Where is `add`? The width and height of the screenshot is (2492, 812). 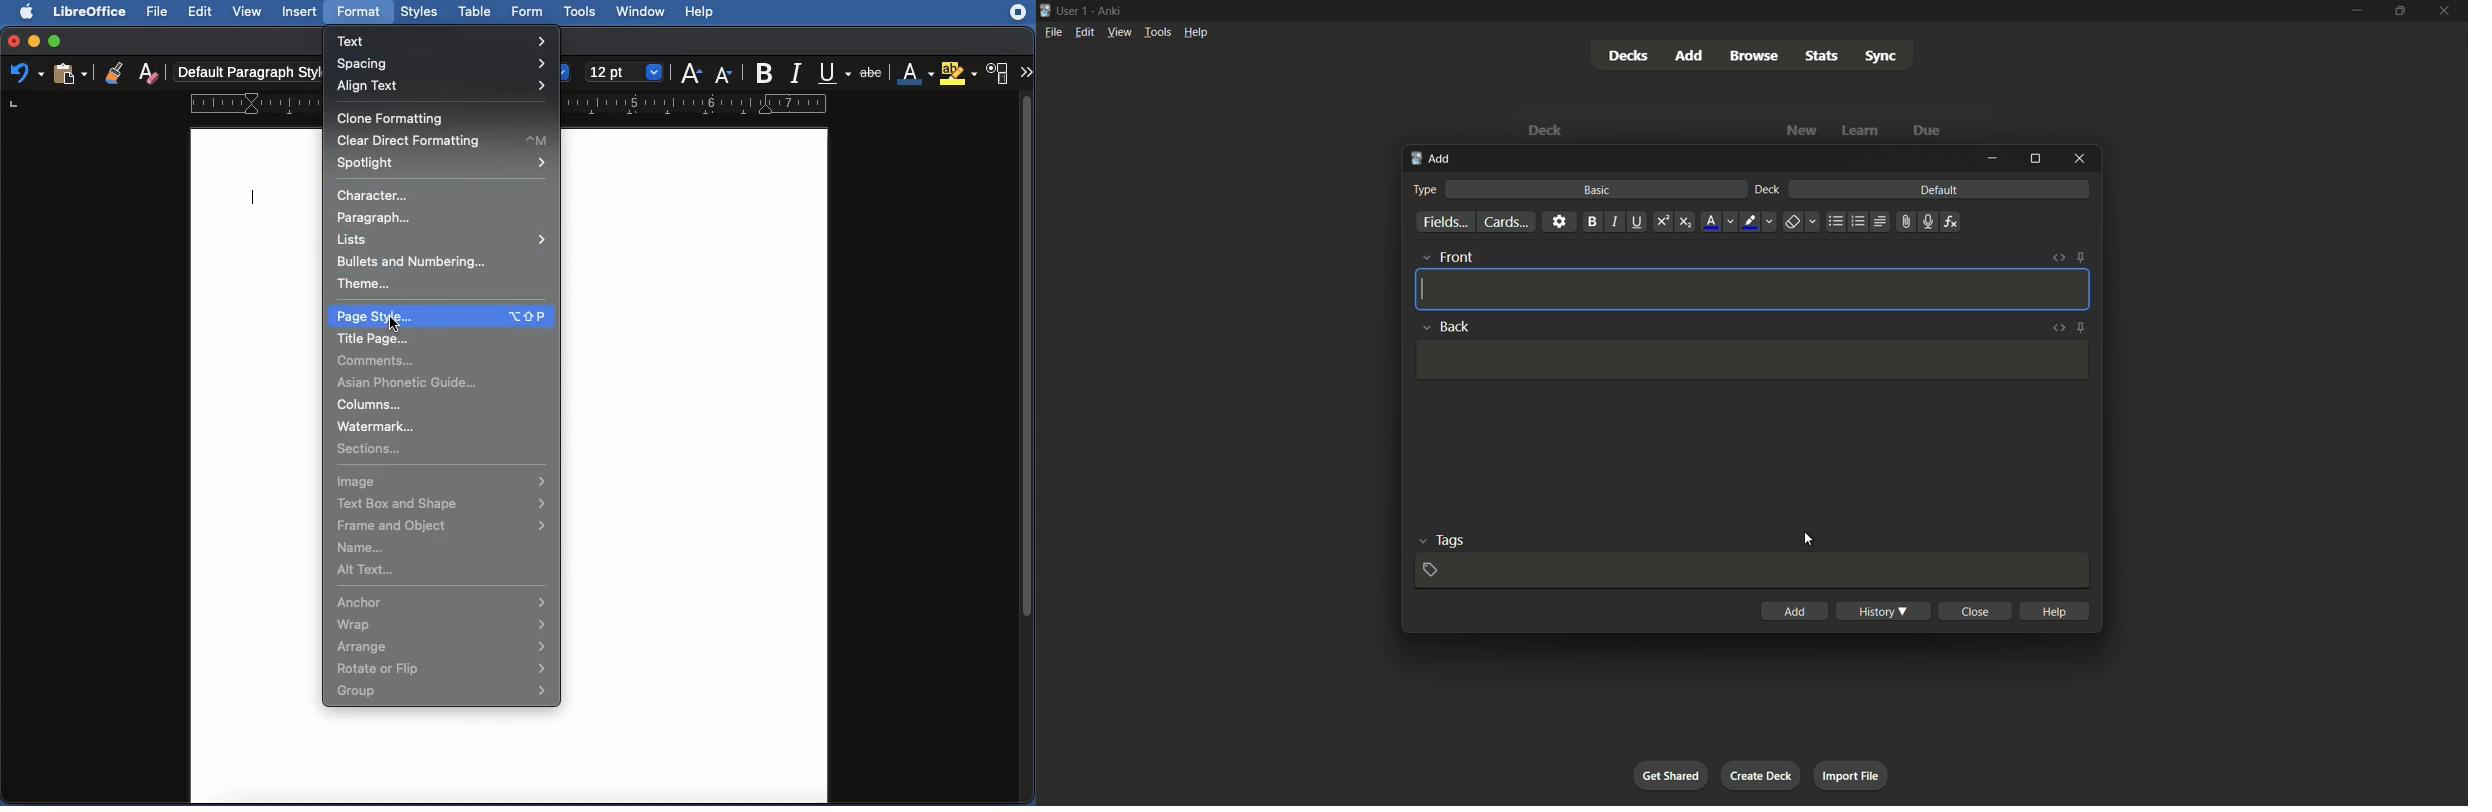 add is located at coordinates (1796, 610).